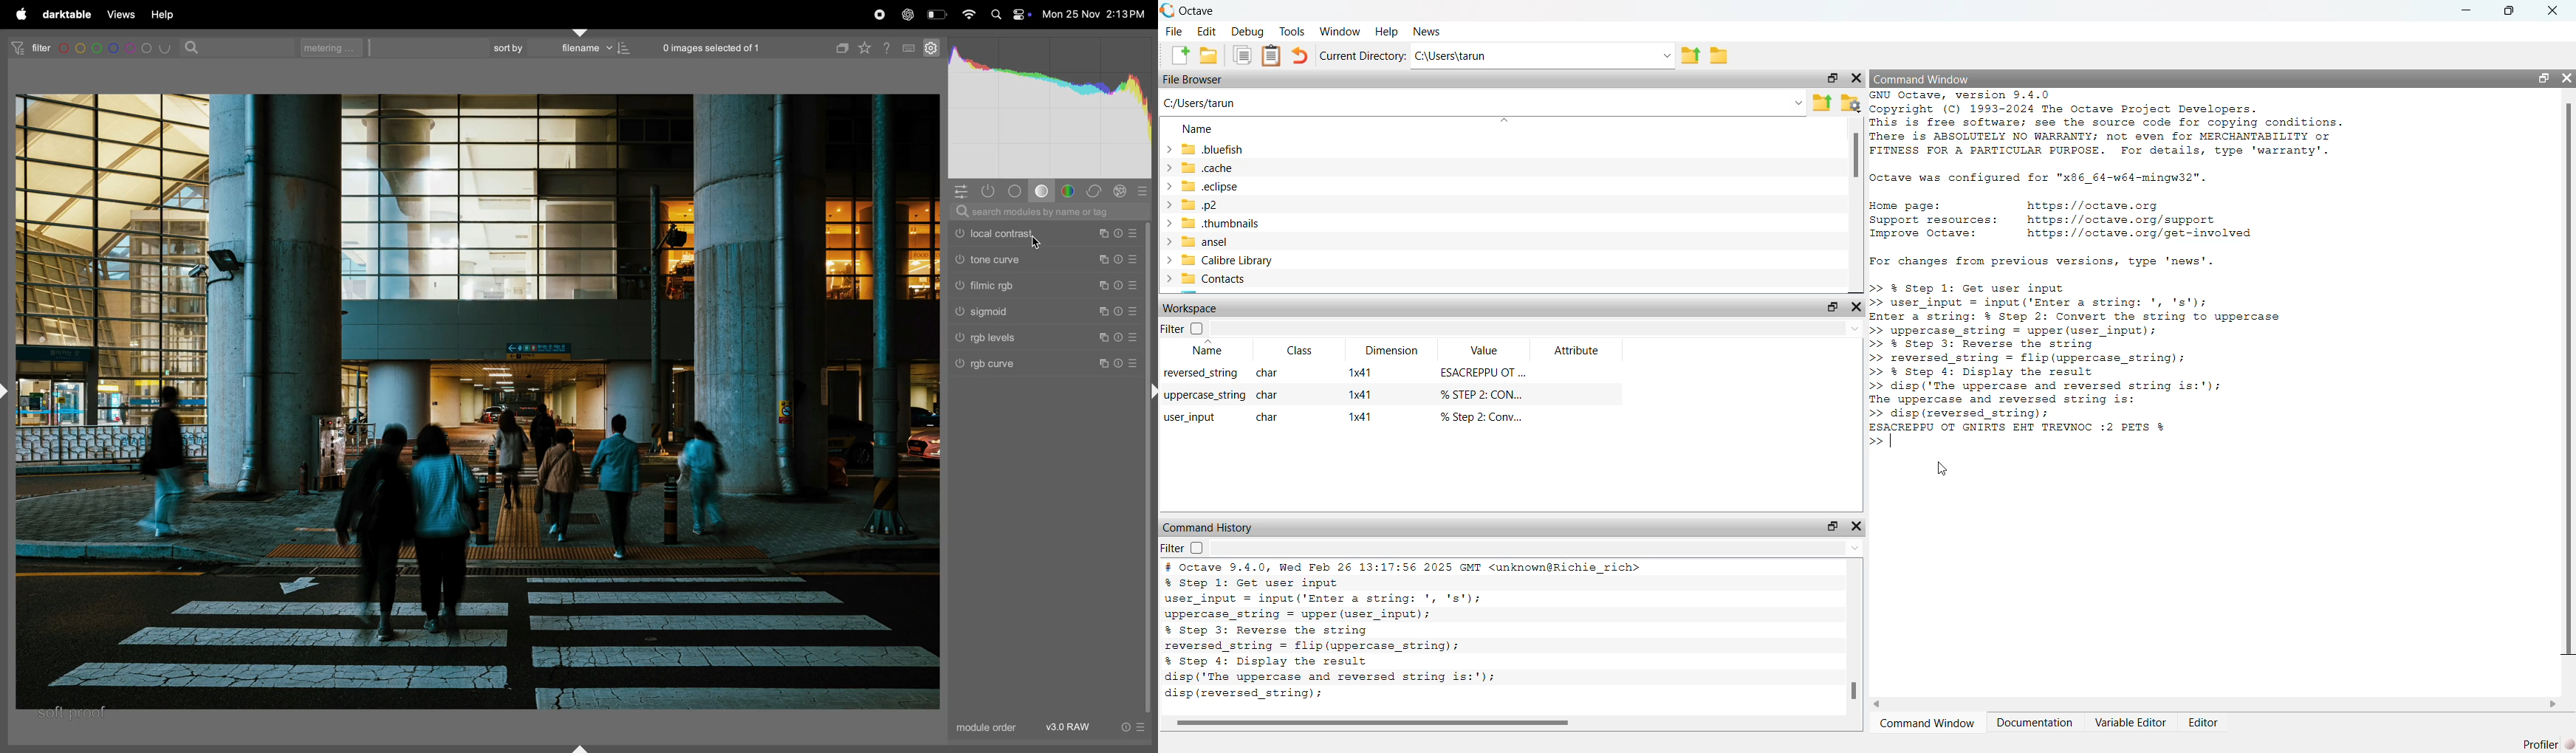  What do you see at coordinates (1294, 351) in the screenshot?
I see `class` at bounding box center [1294, 351].